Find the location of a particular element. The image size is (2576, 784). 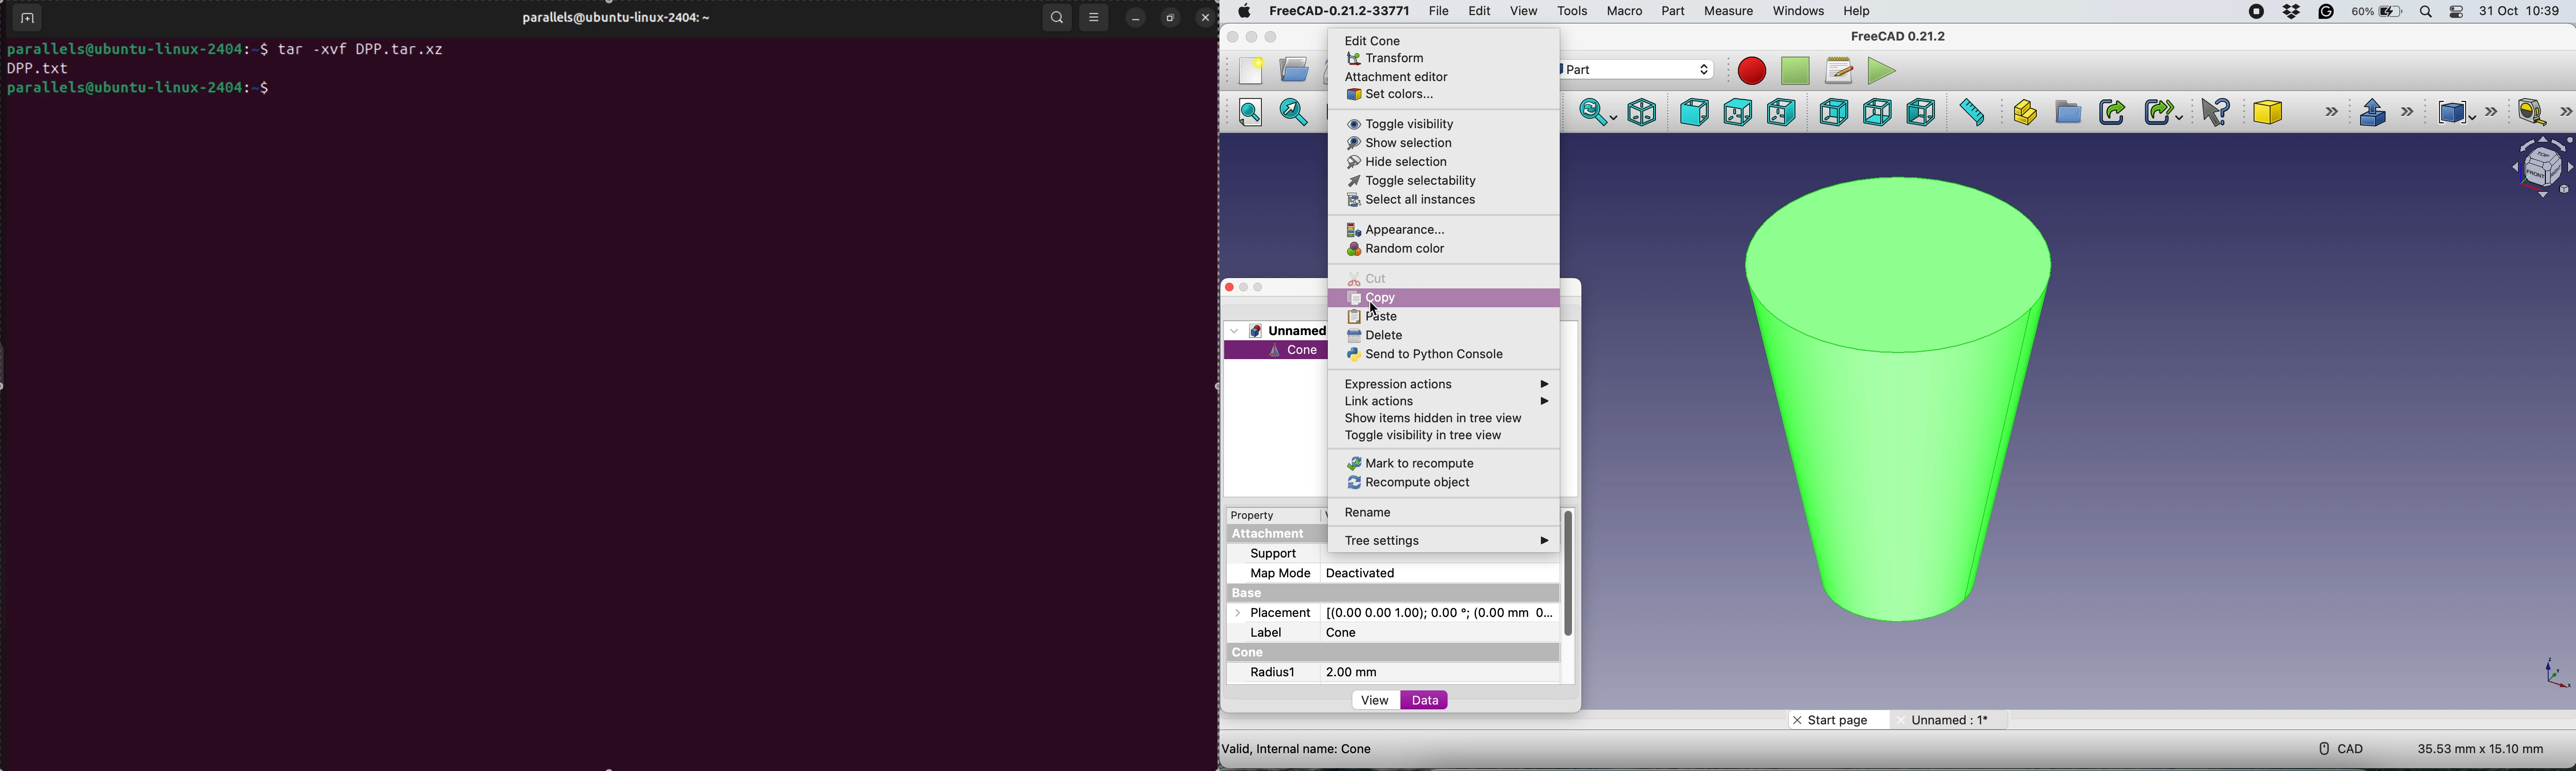

object navigator is located at coordinates (2536, 167).